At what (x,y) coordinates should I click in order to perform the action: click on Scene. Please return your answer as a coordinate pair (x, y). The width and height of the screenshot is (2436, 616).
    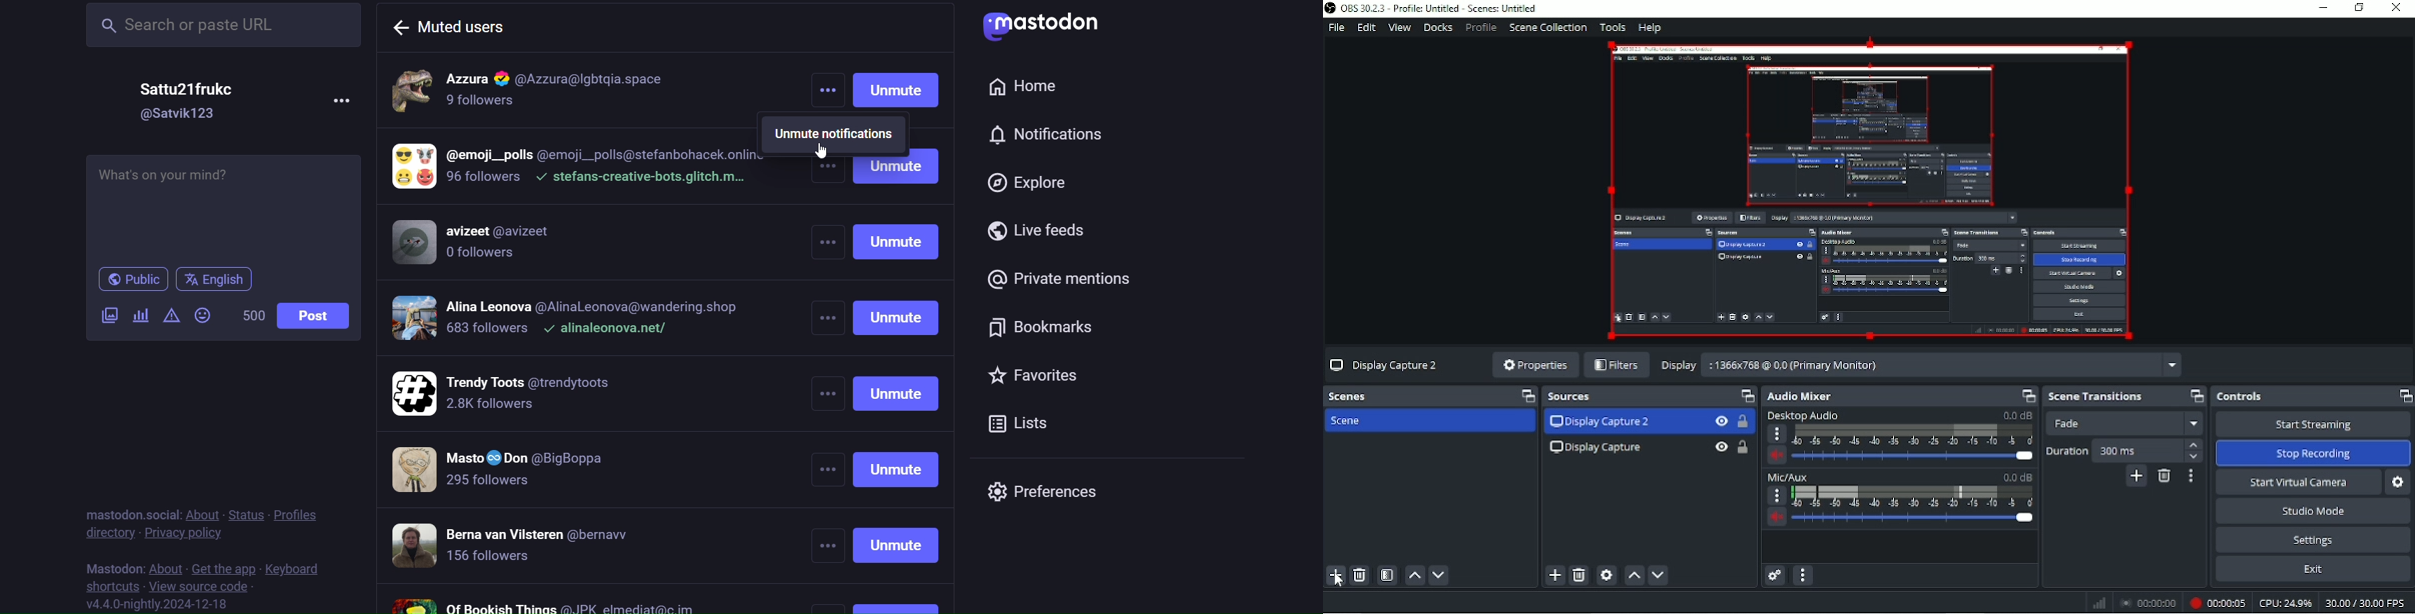
    Looking at the image, I should click on (1359, 422).